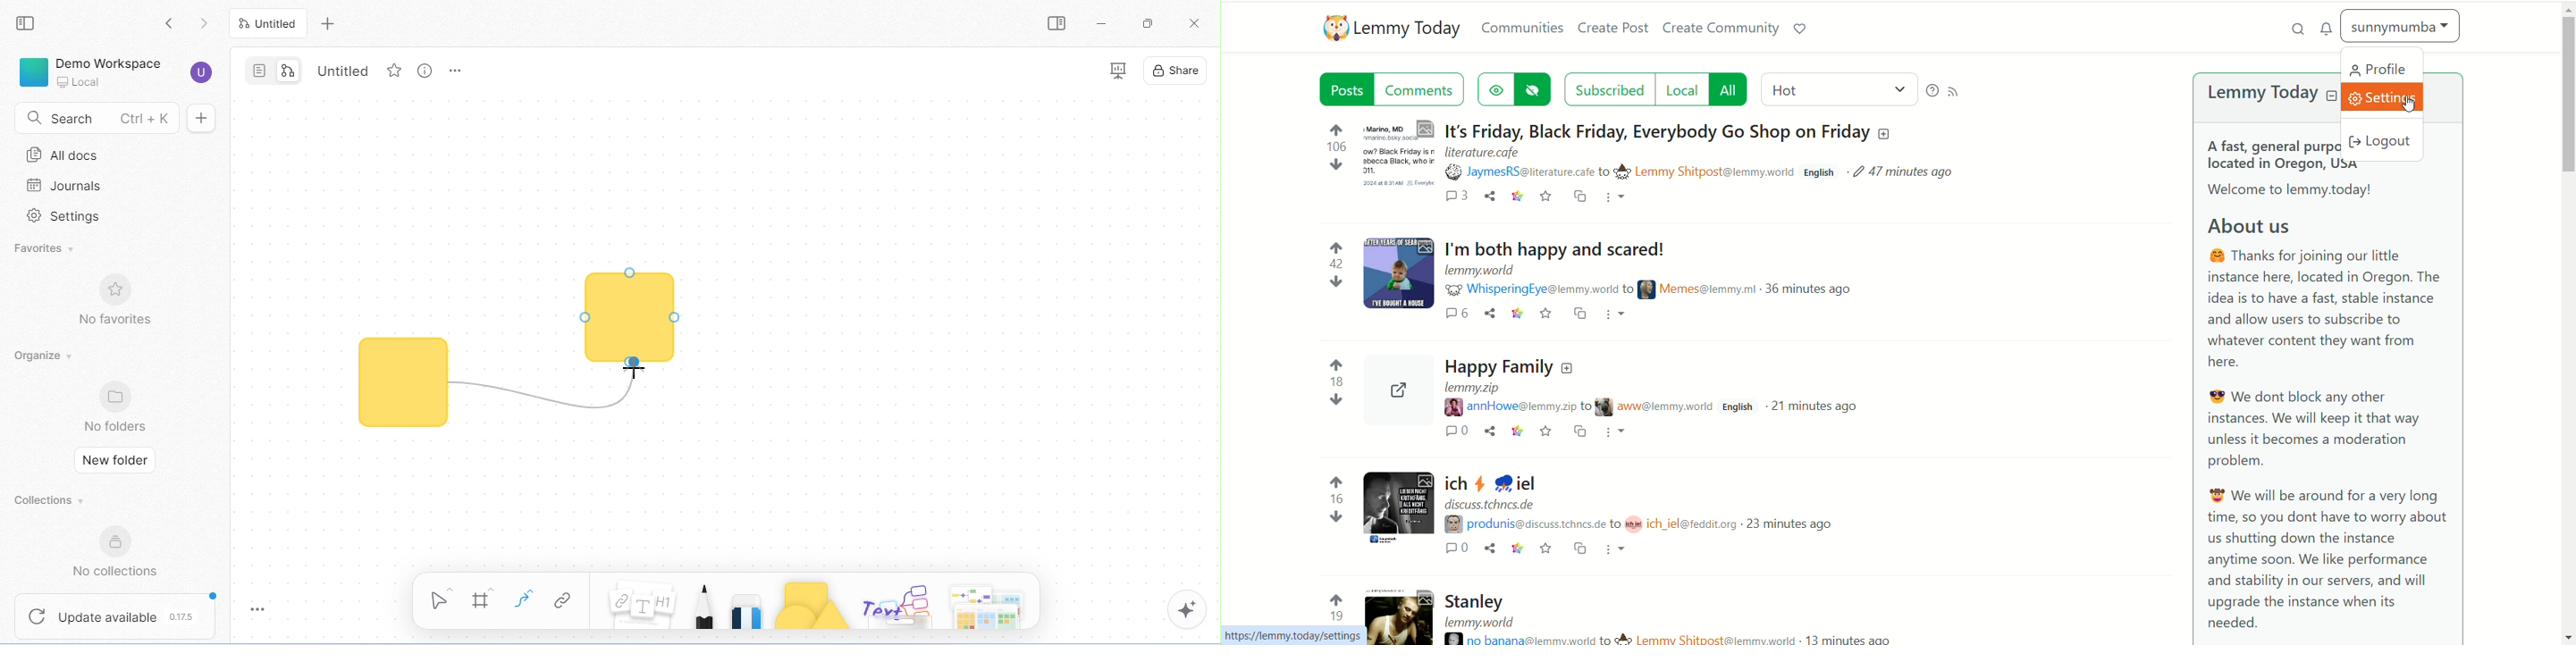 This screenshot has height=672, width=2576. I want to click on new doc, so click(201, 118).